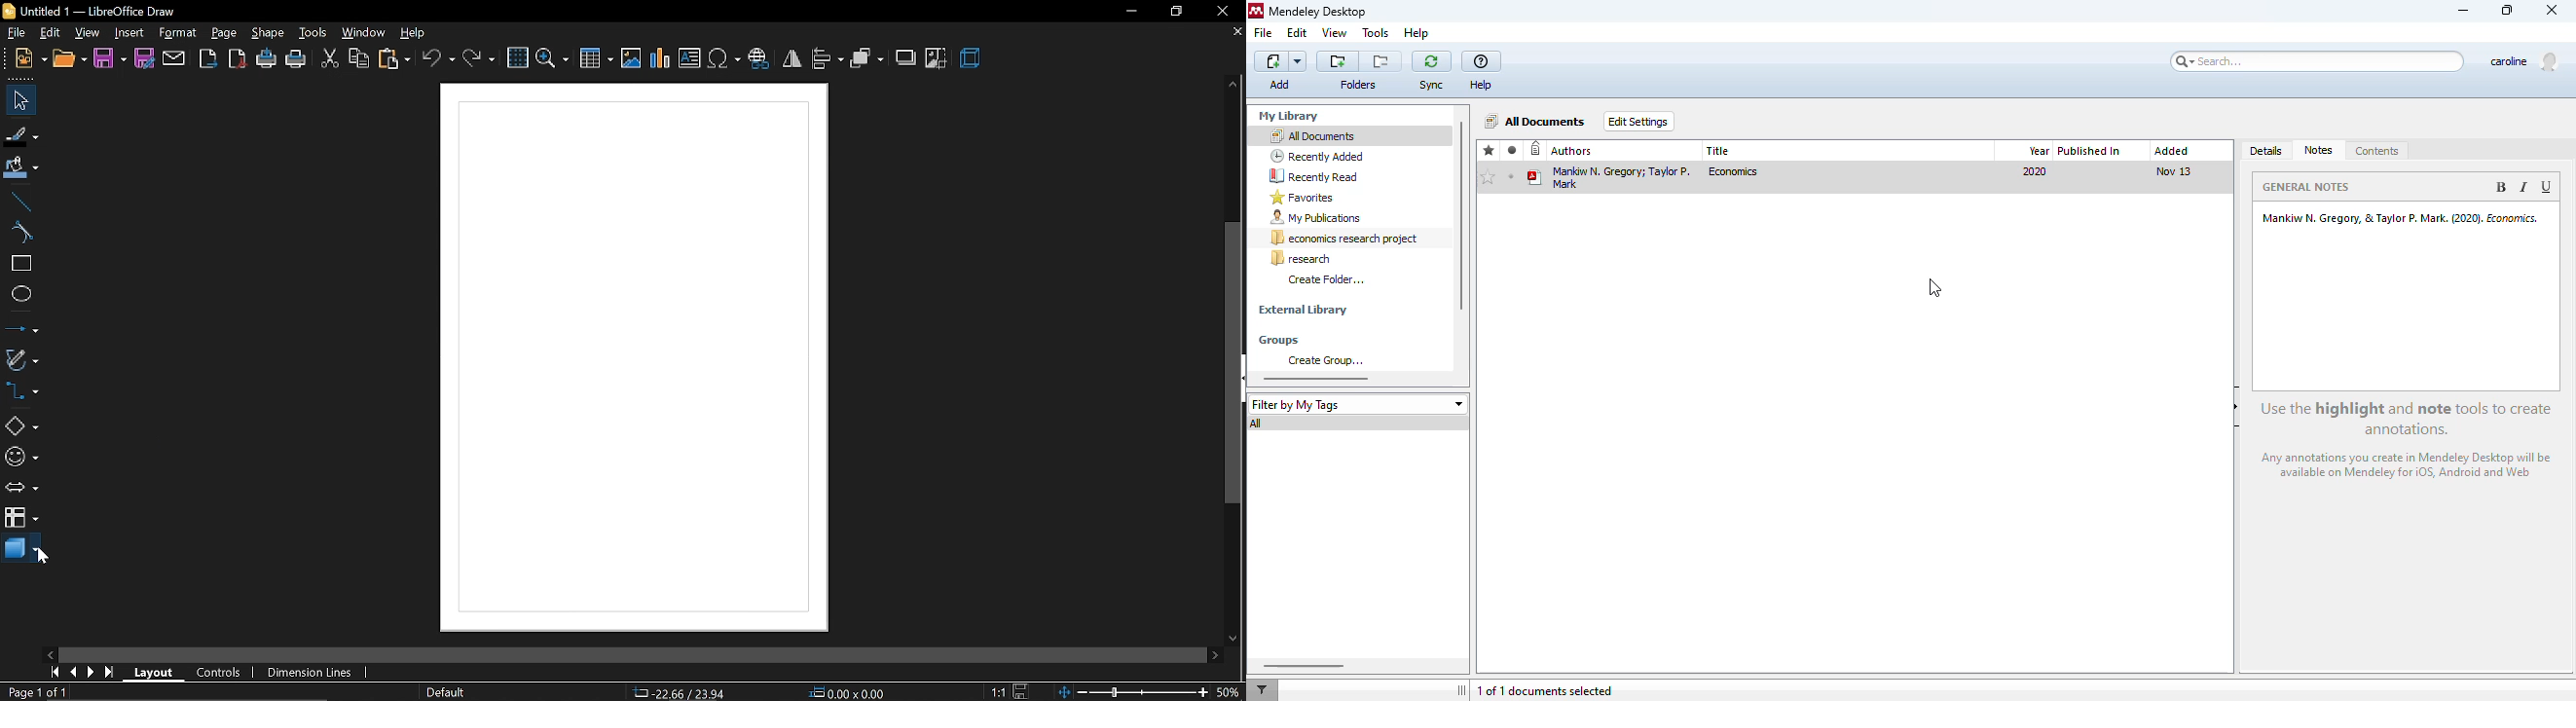 The height and width of the screenshot is (728, 2576). I want to click on insert, so click(129, 32).